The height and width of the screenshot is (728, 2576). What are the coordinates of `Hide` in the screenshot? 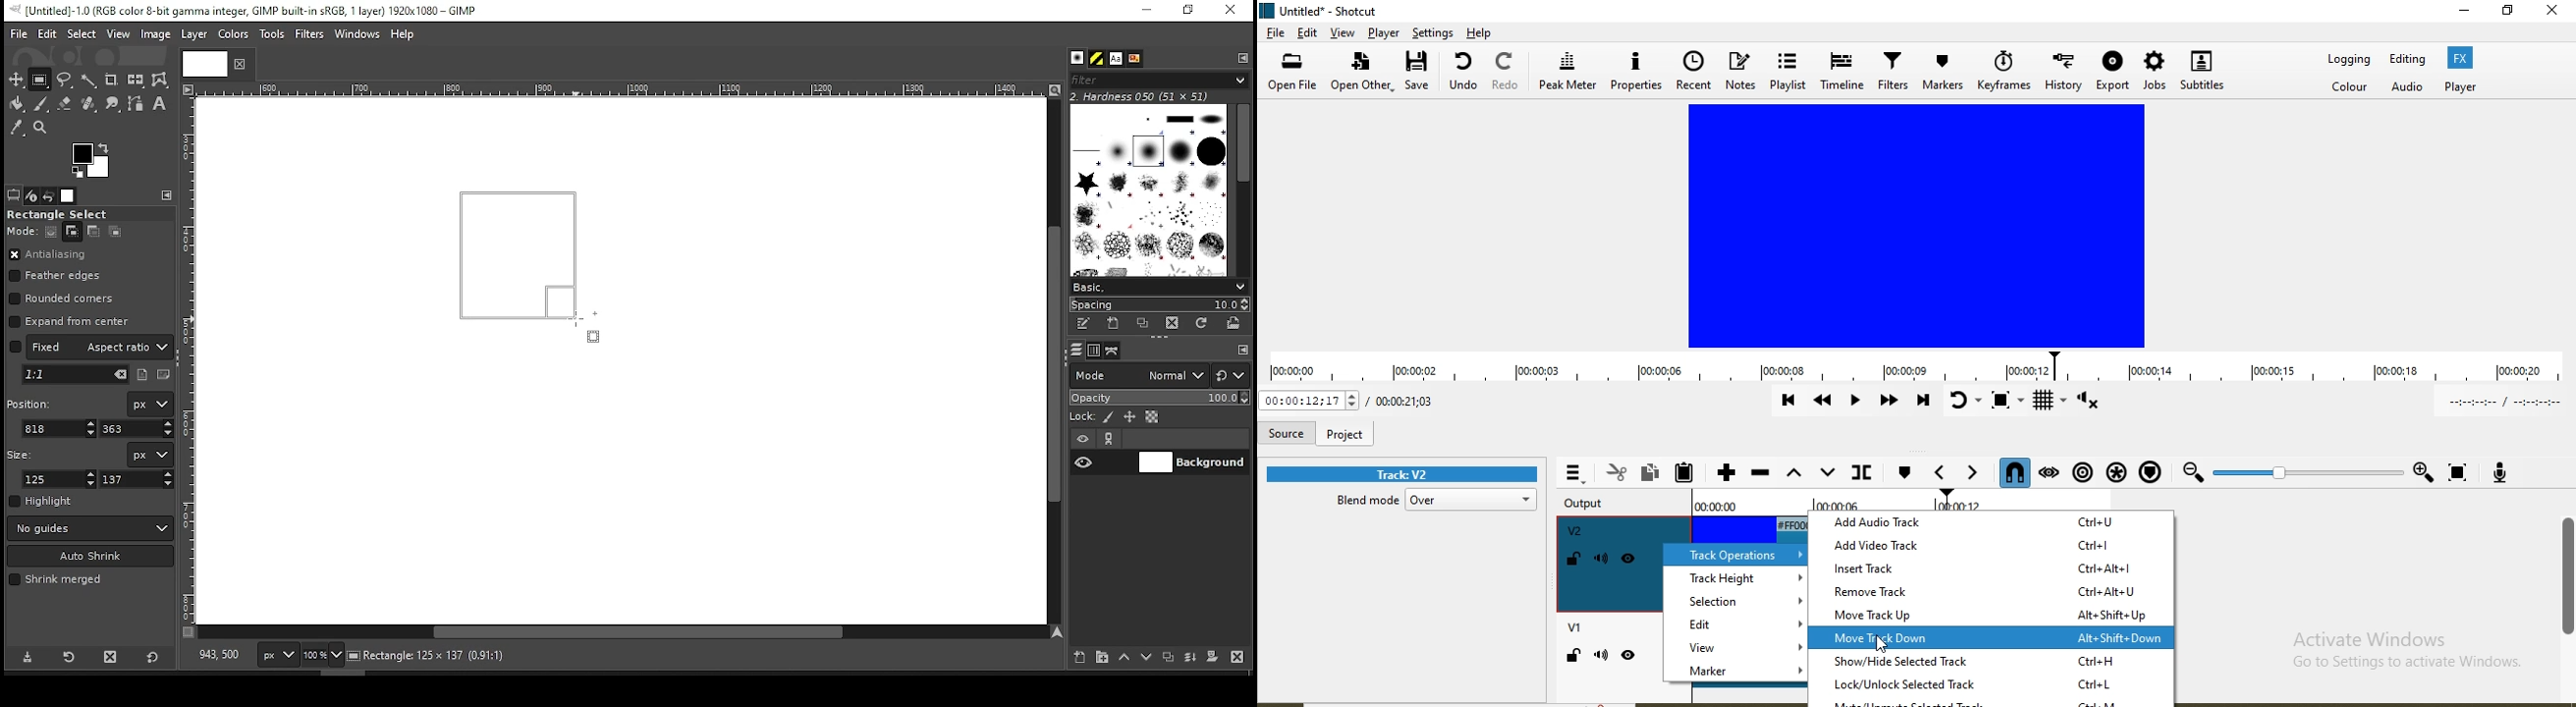 It's located at (1631, 561).